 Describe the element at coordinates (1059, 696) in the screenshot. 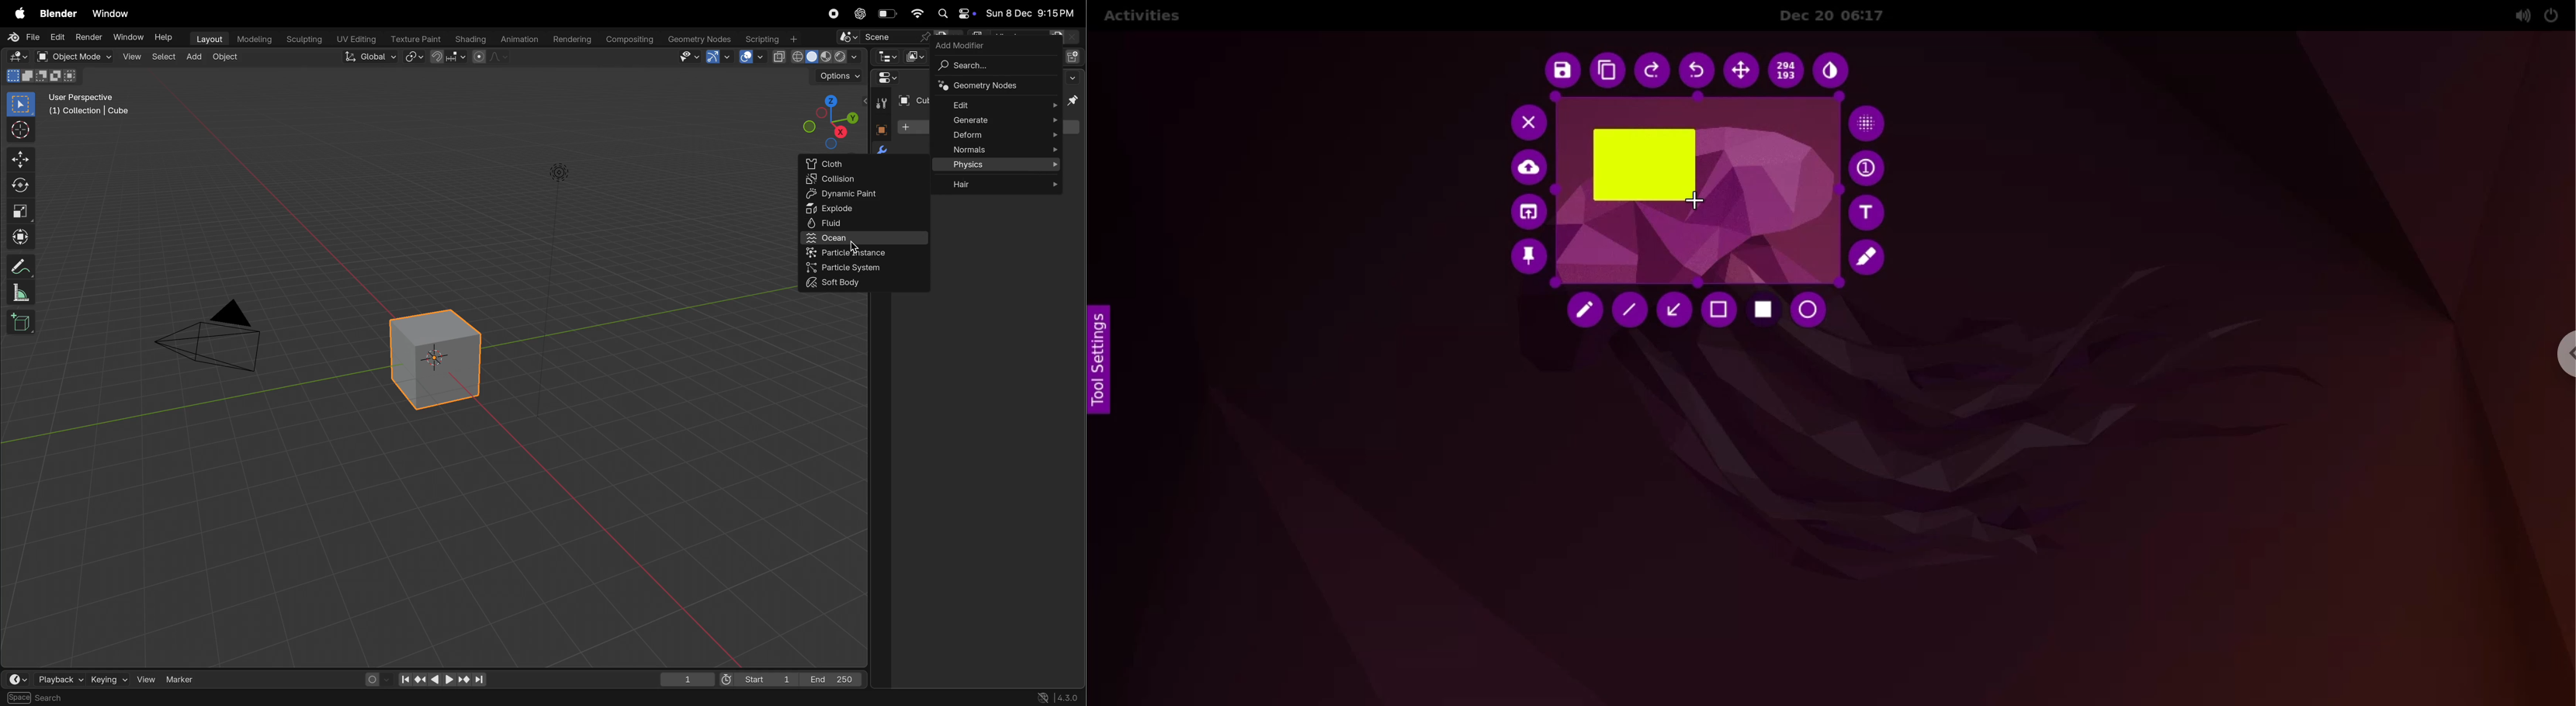

I see `version` at that location.